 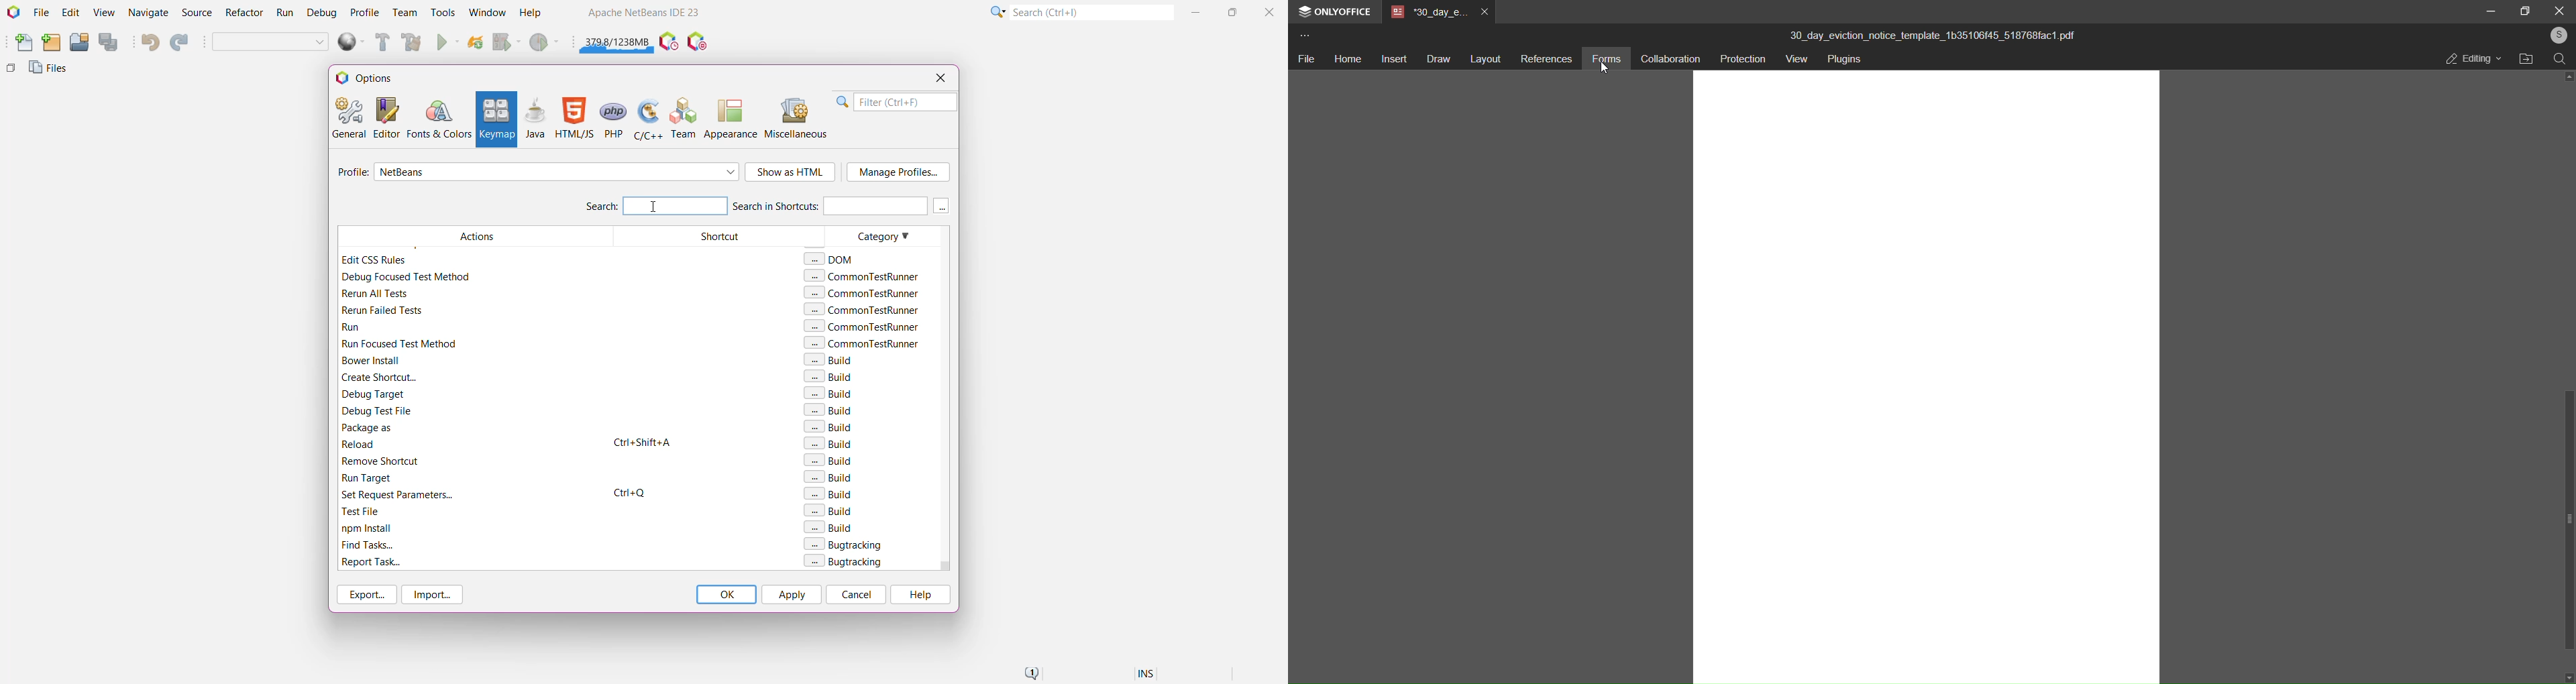 I want to click on file, so click(x=1305, y=58).